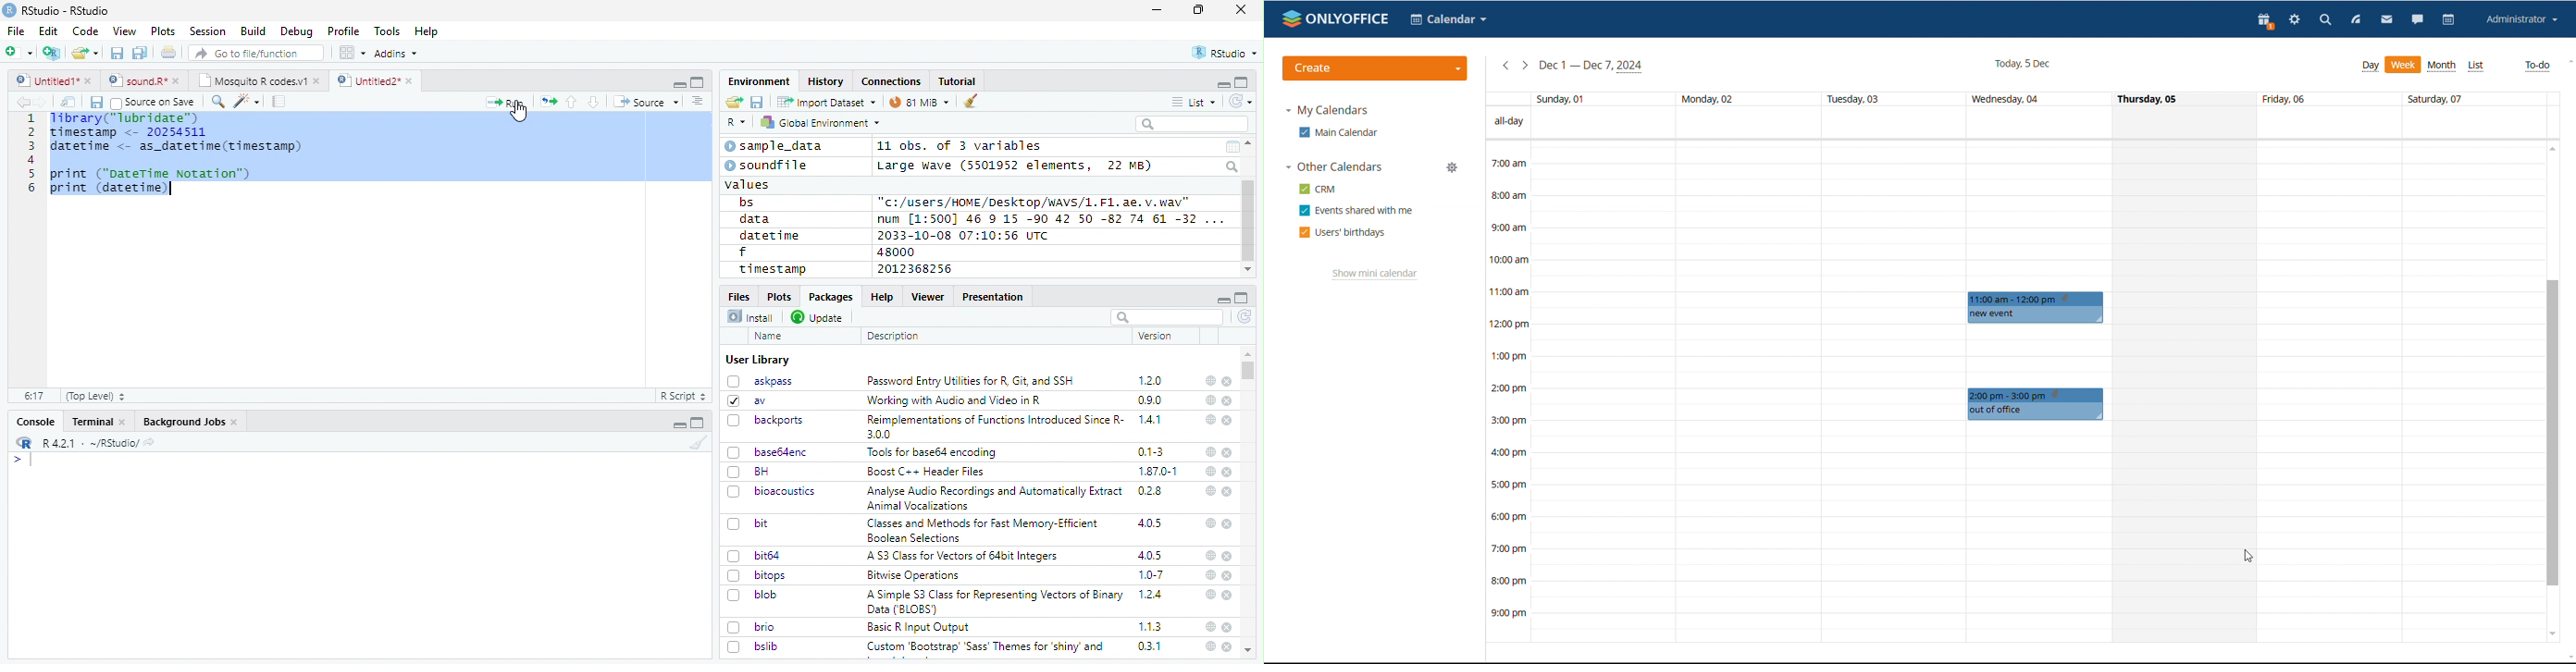 This screenshot has width=2576, height=672. Describe the element at coordinates (169, 52) in the screenshot. I see `Print` at that location.